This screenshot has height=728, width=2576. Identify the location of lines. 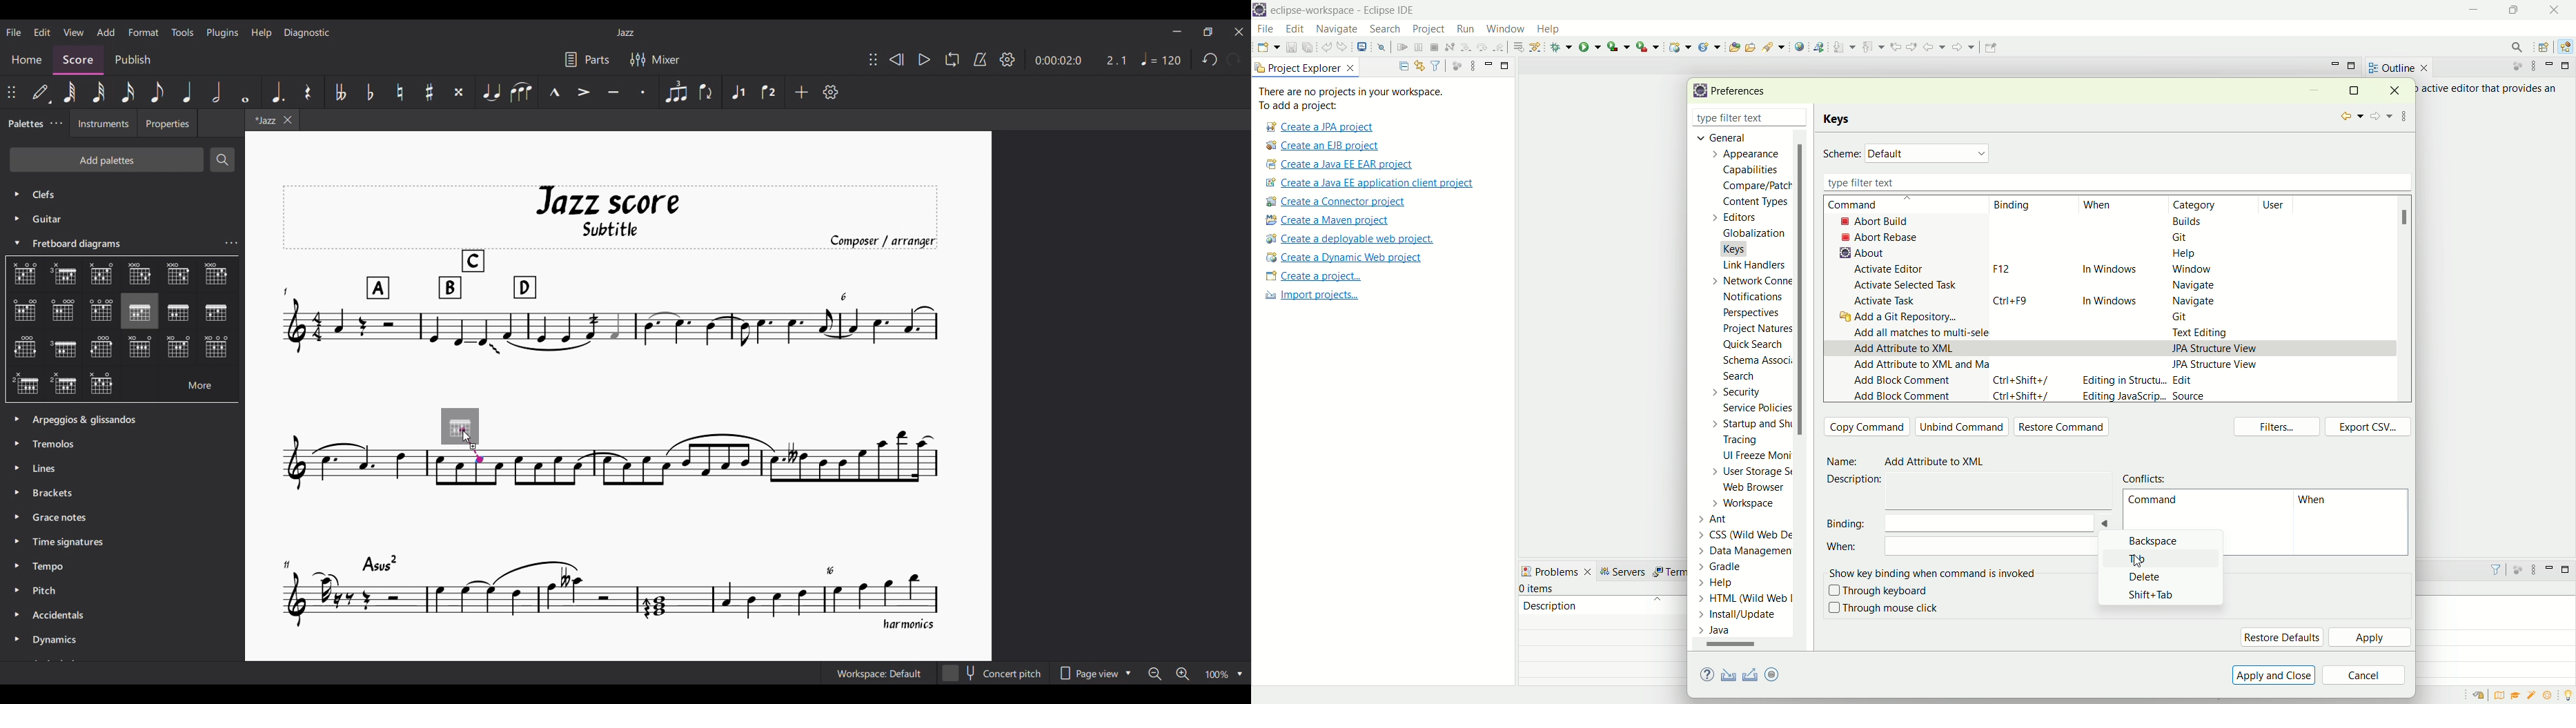
(48, 469).